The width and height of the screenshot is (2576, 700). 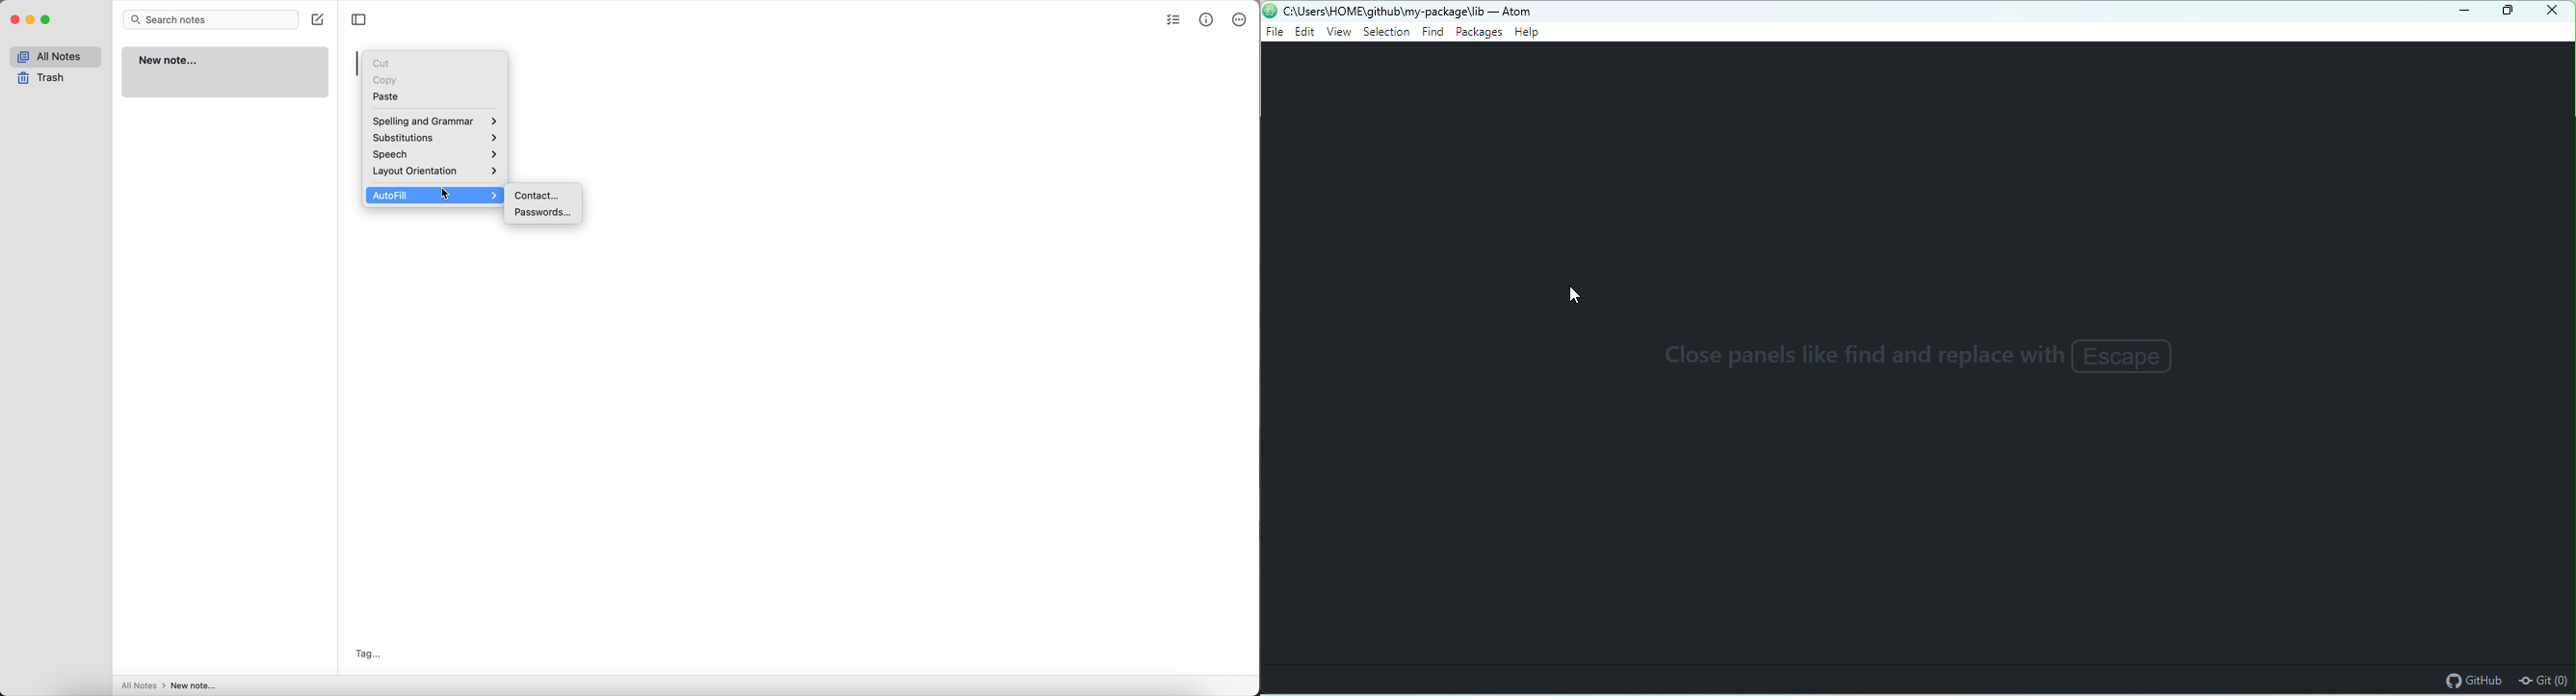 I want to click on find, so click(x=1433, y=32).